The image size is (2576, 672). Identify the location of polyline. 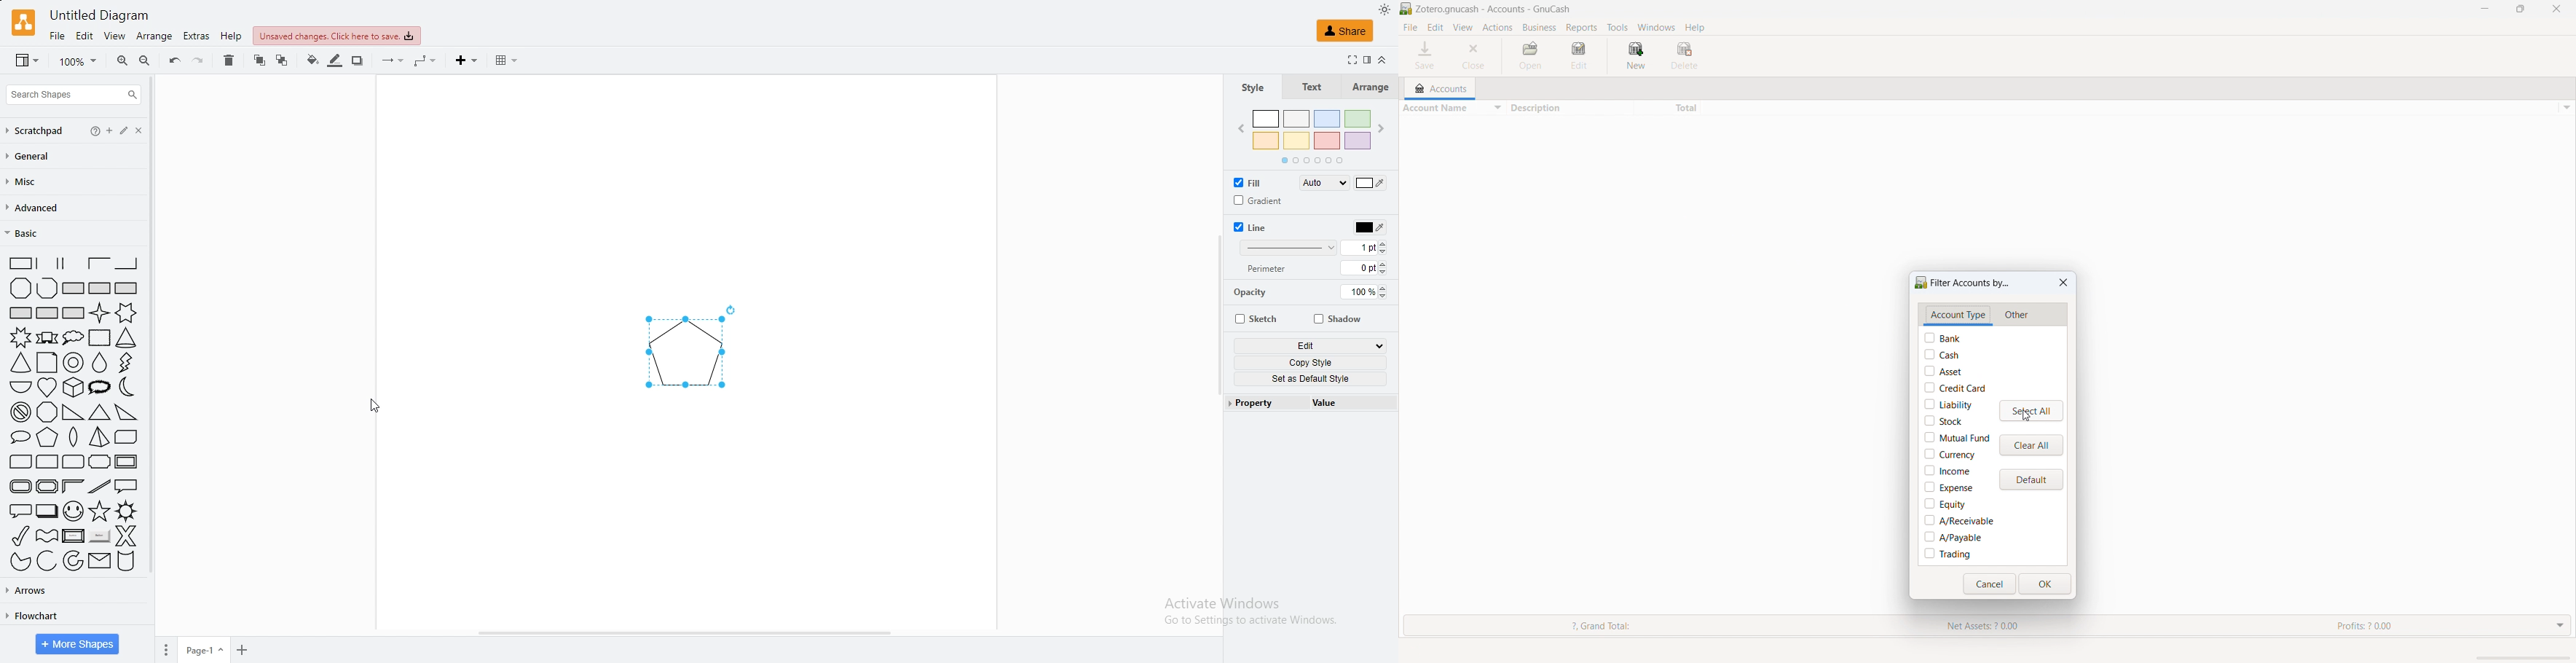
(47, 289).